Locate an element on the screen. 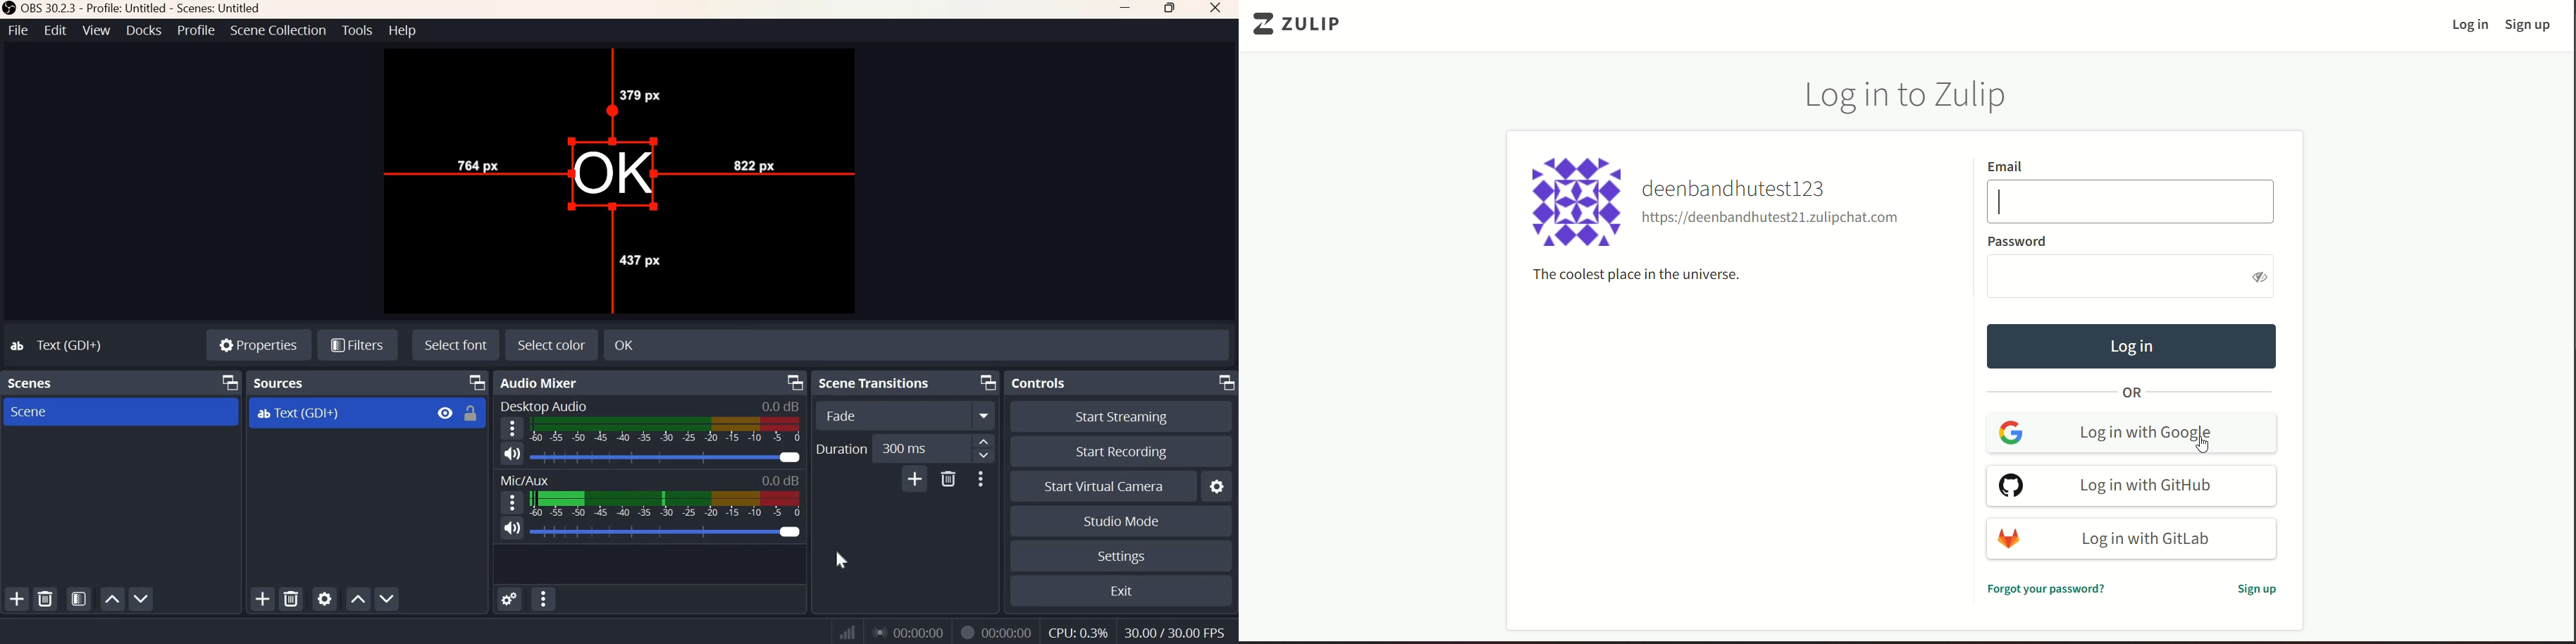  text is located at coordinates (2045, 588).